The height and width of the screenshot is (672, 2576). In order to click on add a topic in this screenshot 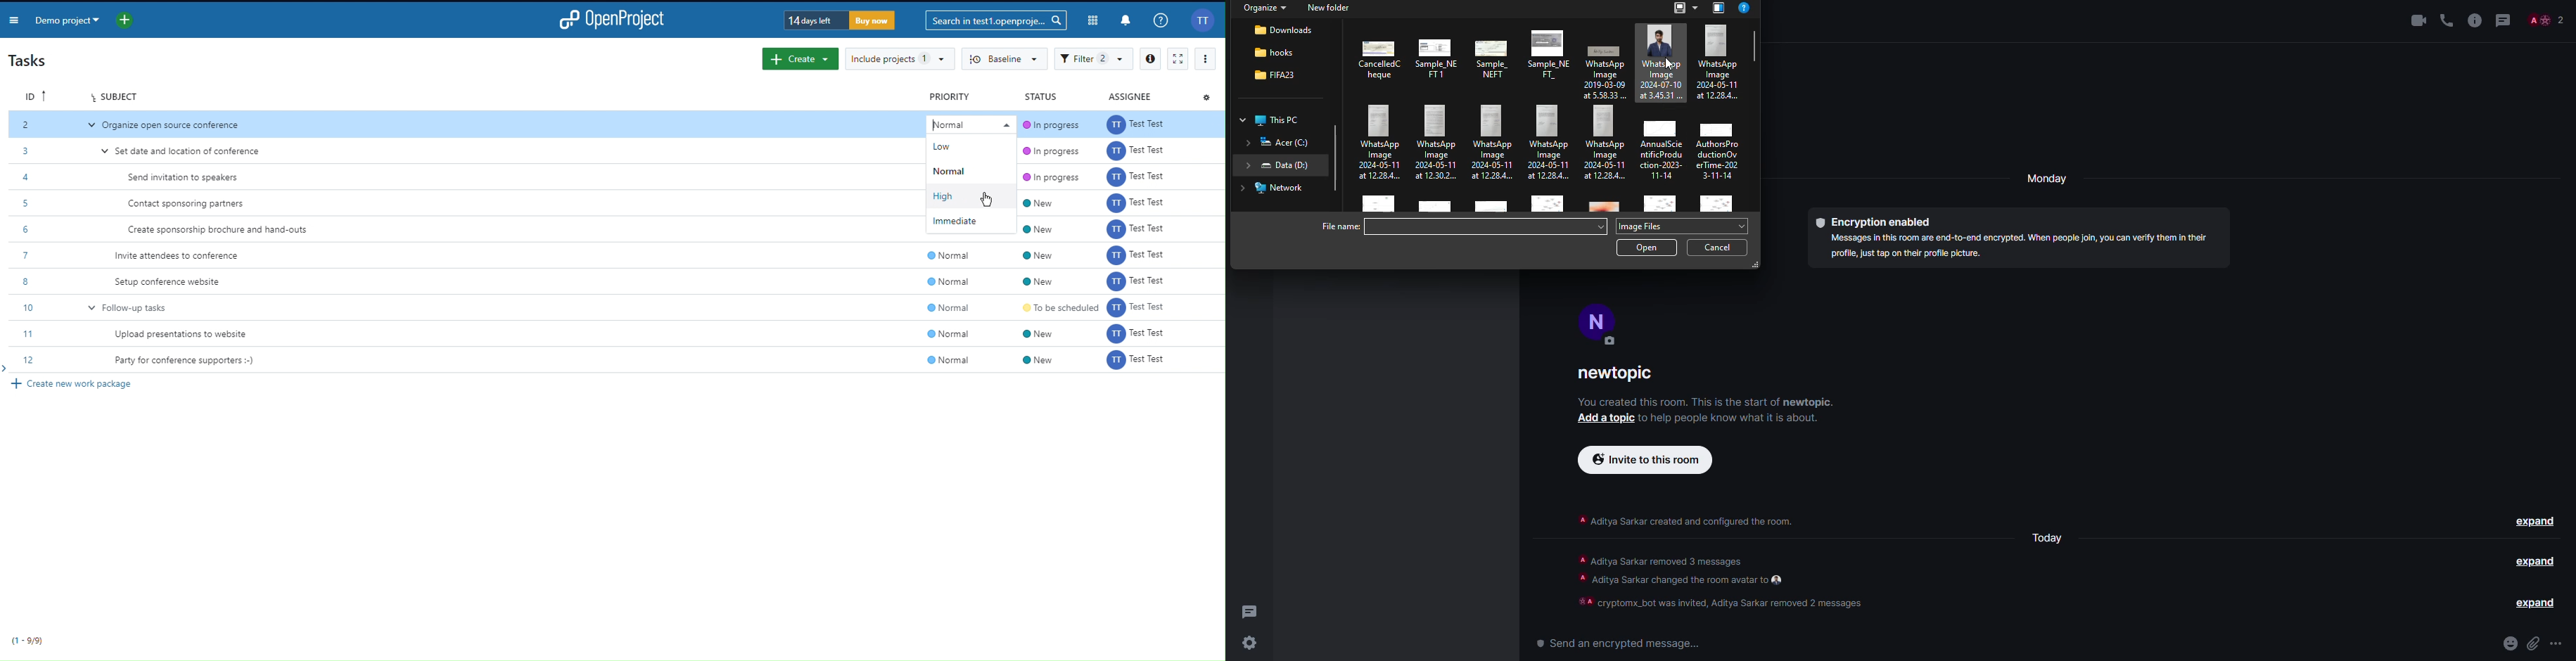, I will do `click(1599, 419)`.